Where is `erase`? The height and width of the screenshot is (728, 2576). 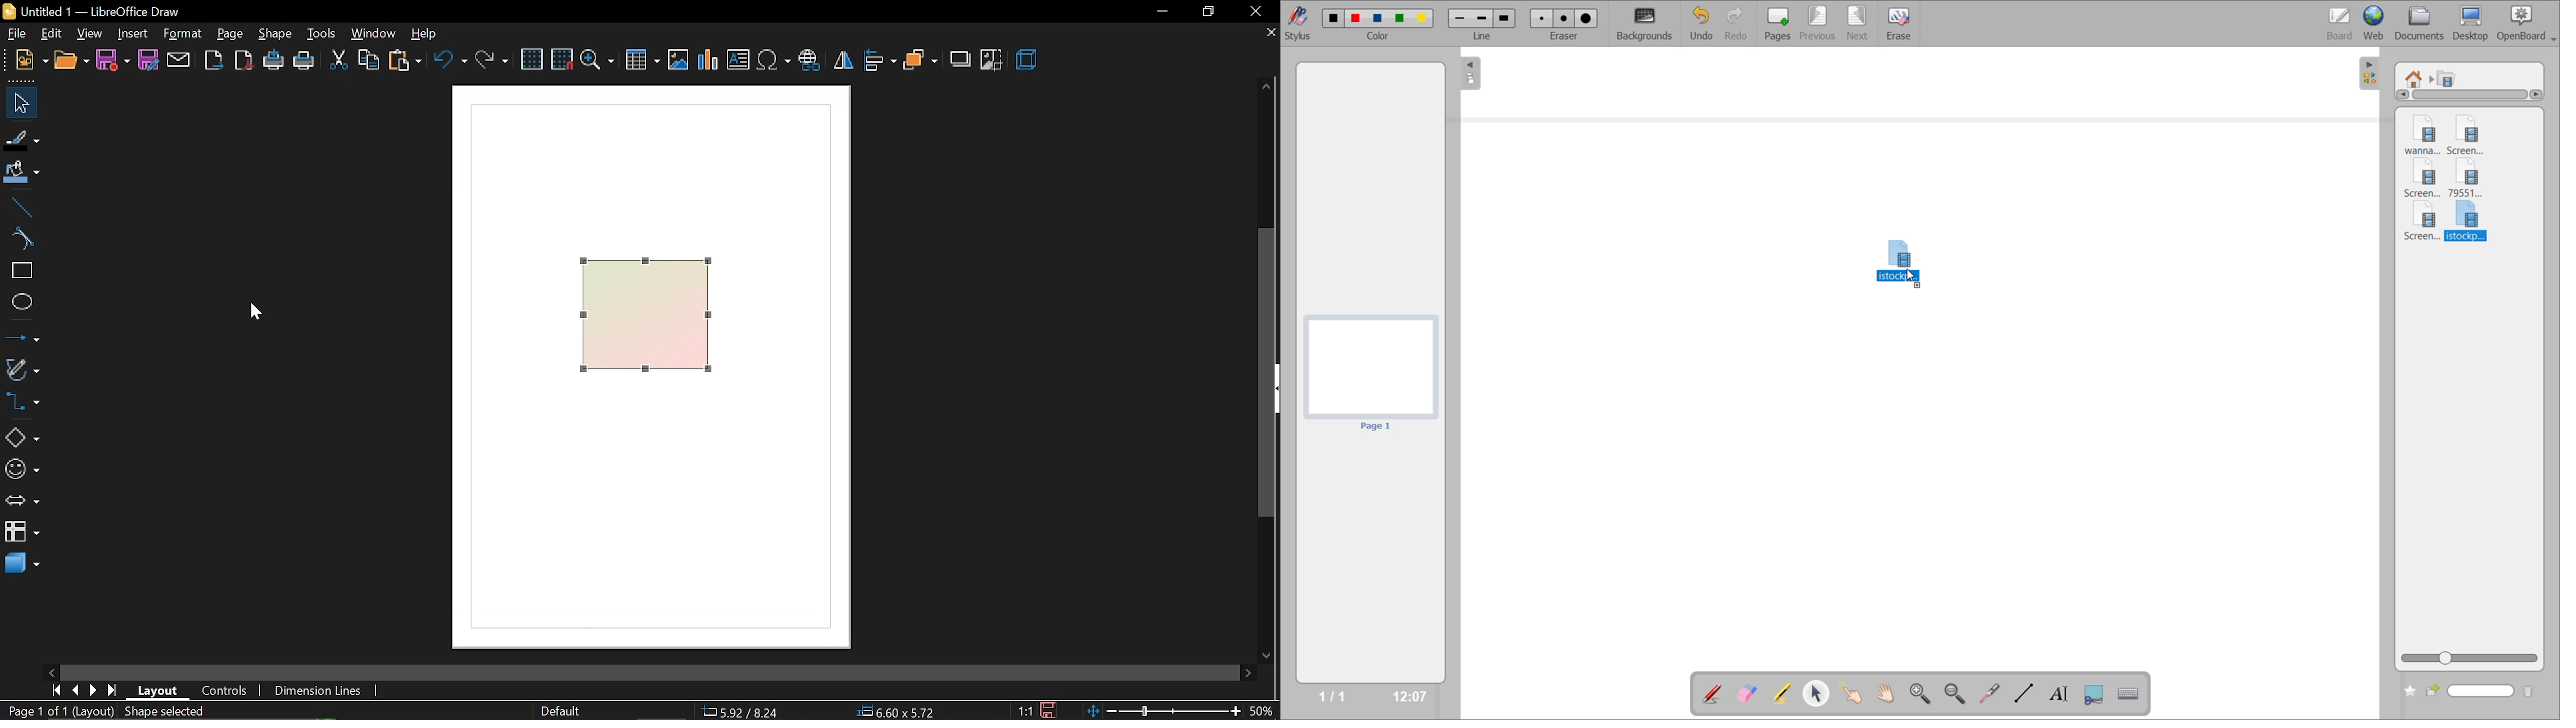
erase is located at coordinates (1900, 25).